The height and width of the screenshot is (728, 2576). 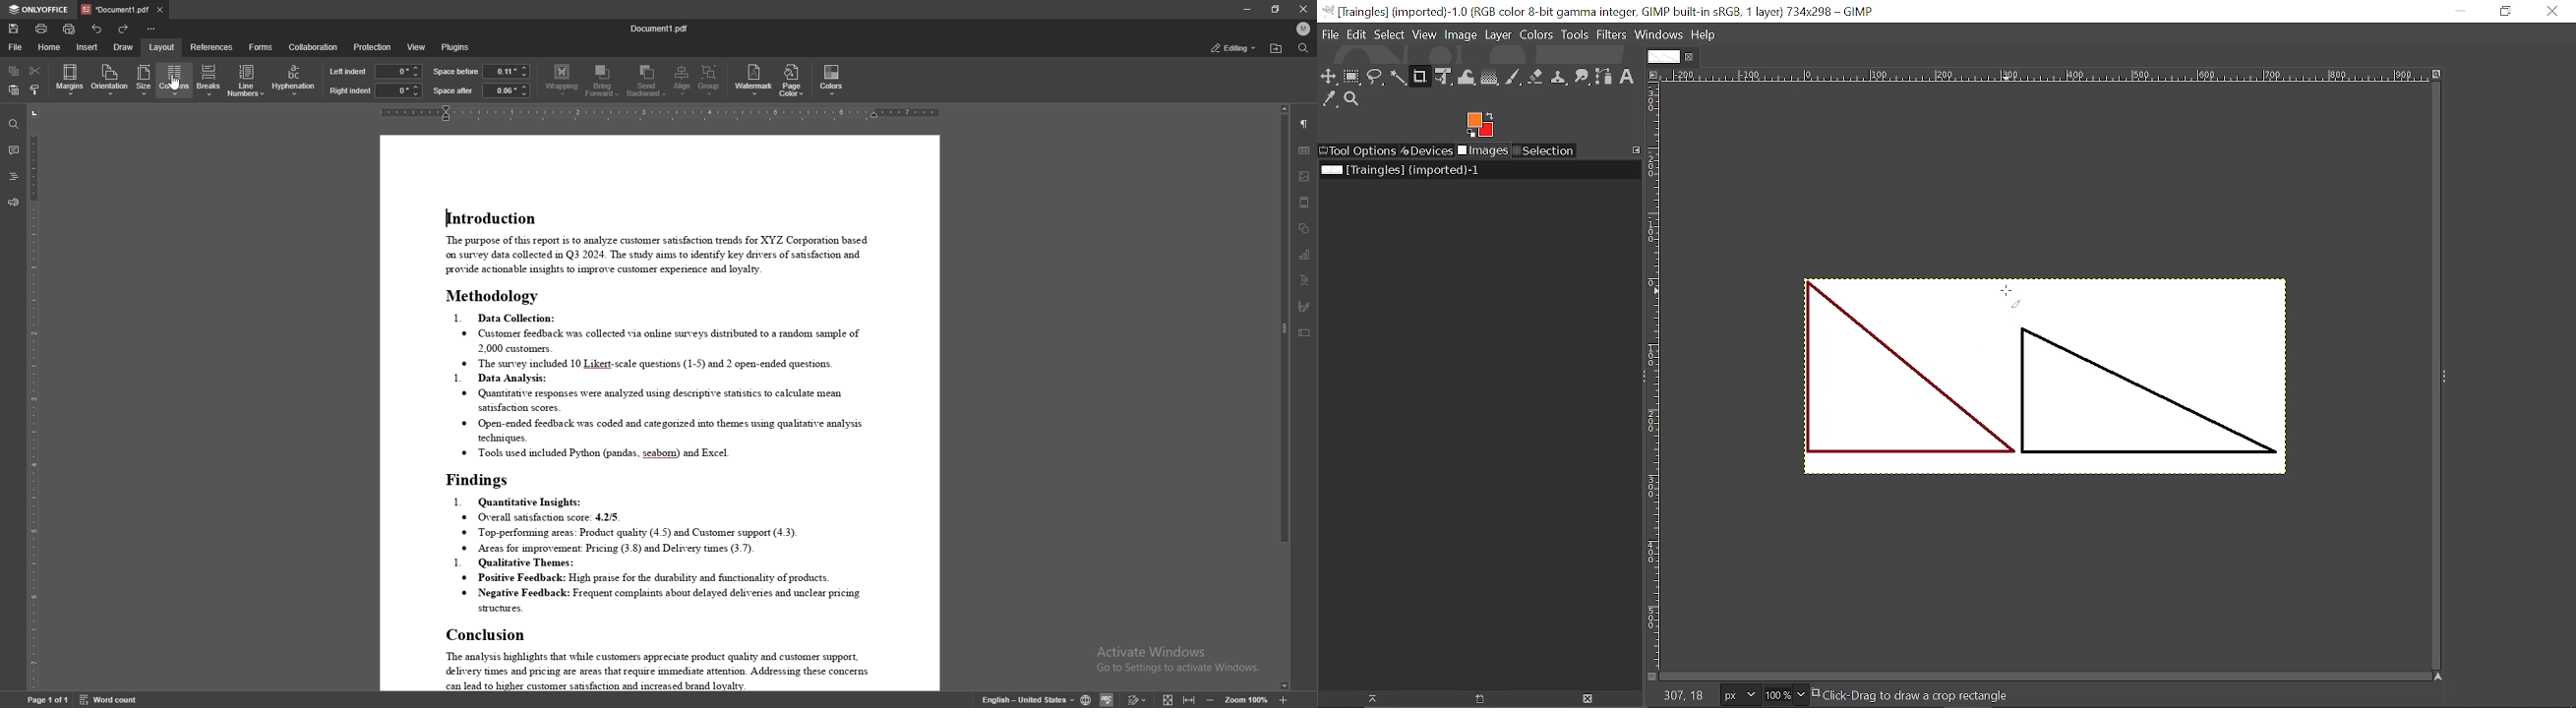 I want to click on feedback, so click(x=14, y=202).